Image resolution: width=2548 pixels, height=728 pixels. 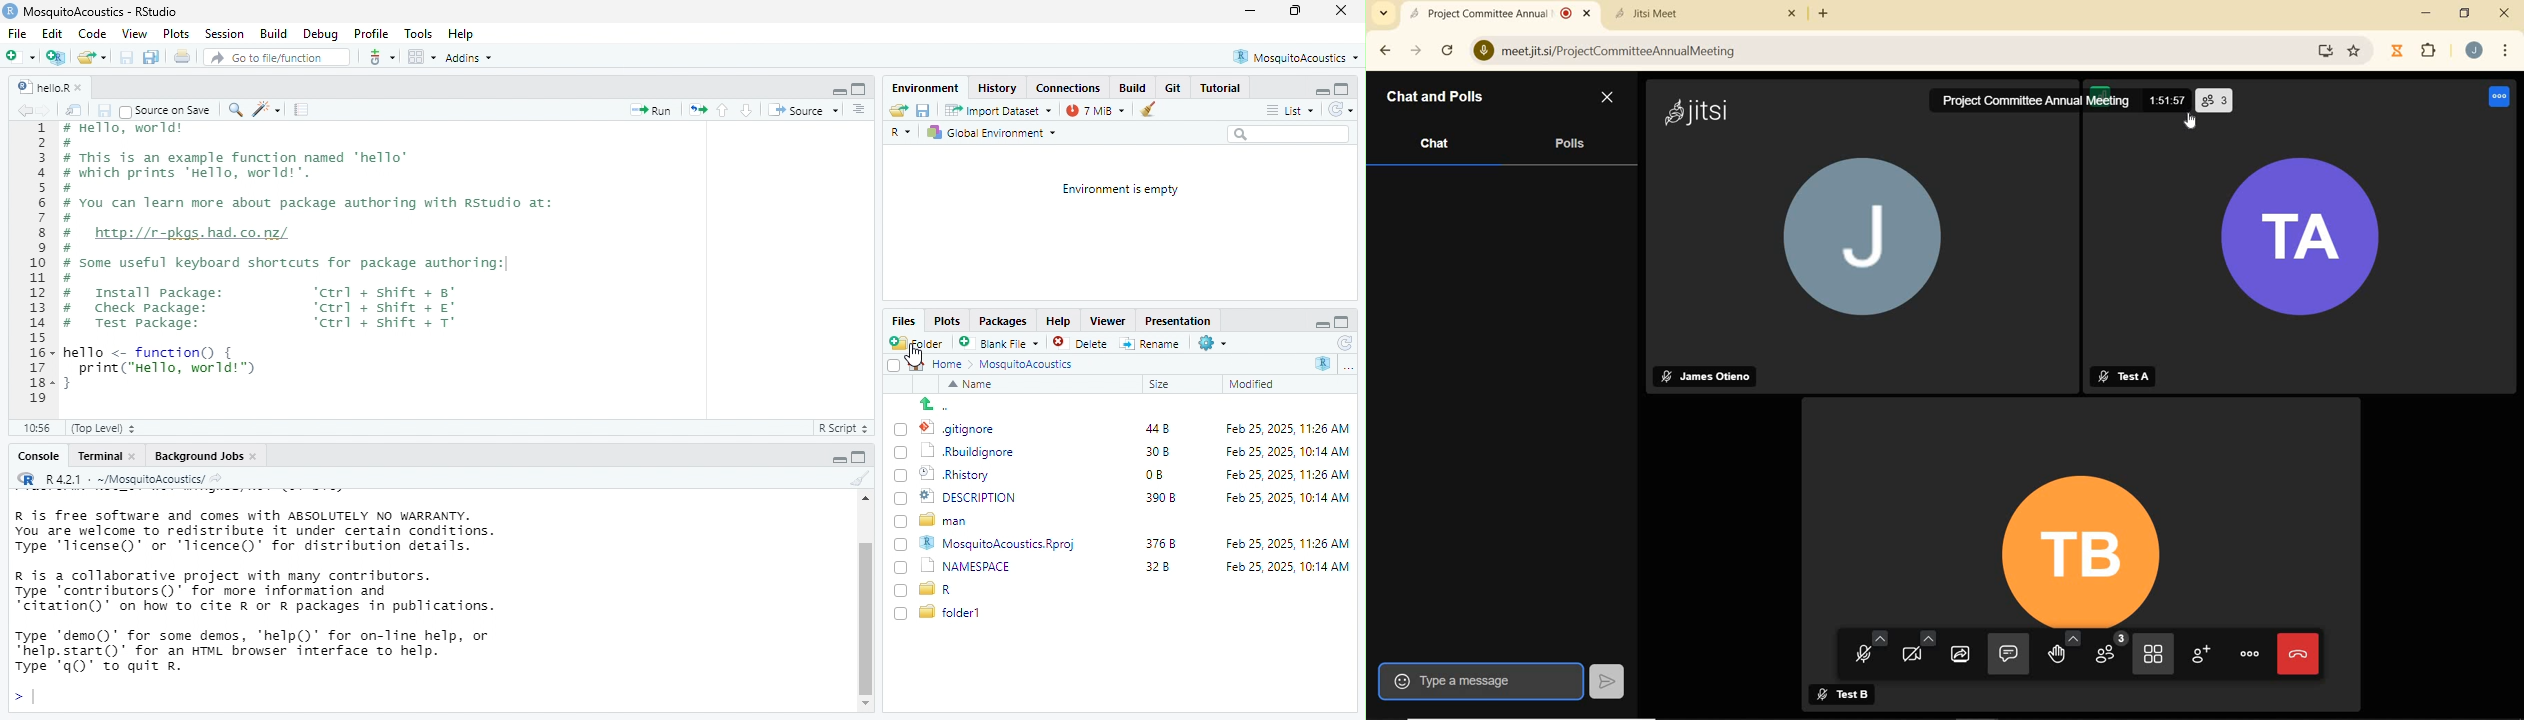 I want to click on re run the previous code, so click(x=695, y=110).